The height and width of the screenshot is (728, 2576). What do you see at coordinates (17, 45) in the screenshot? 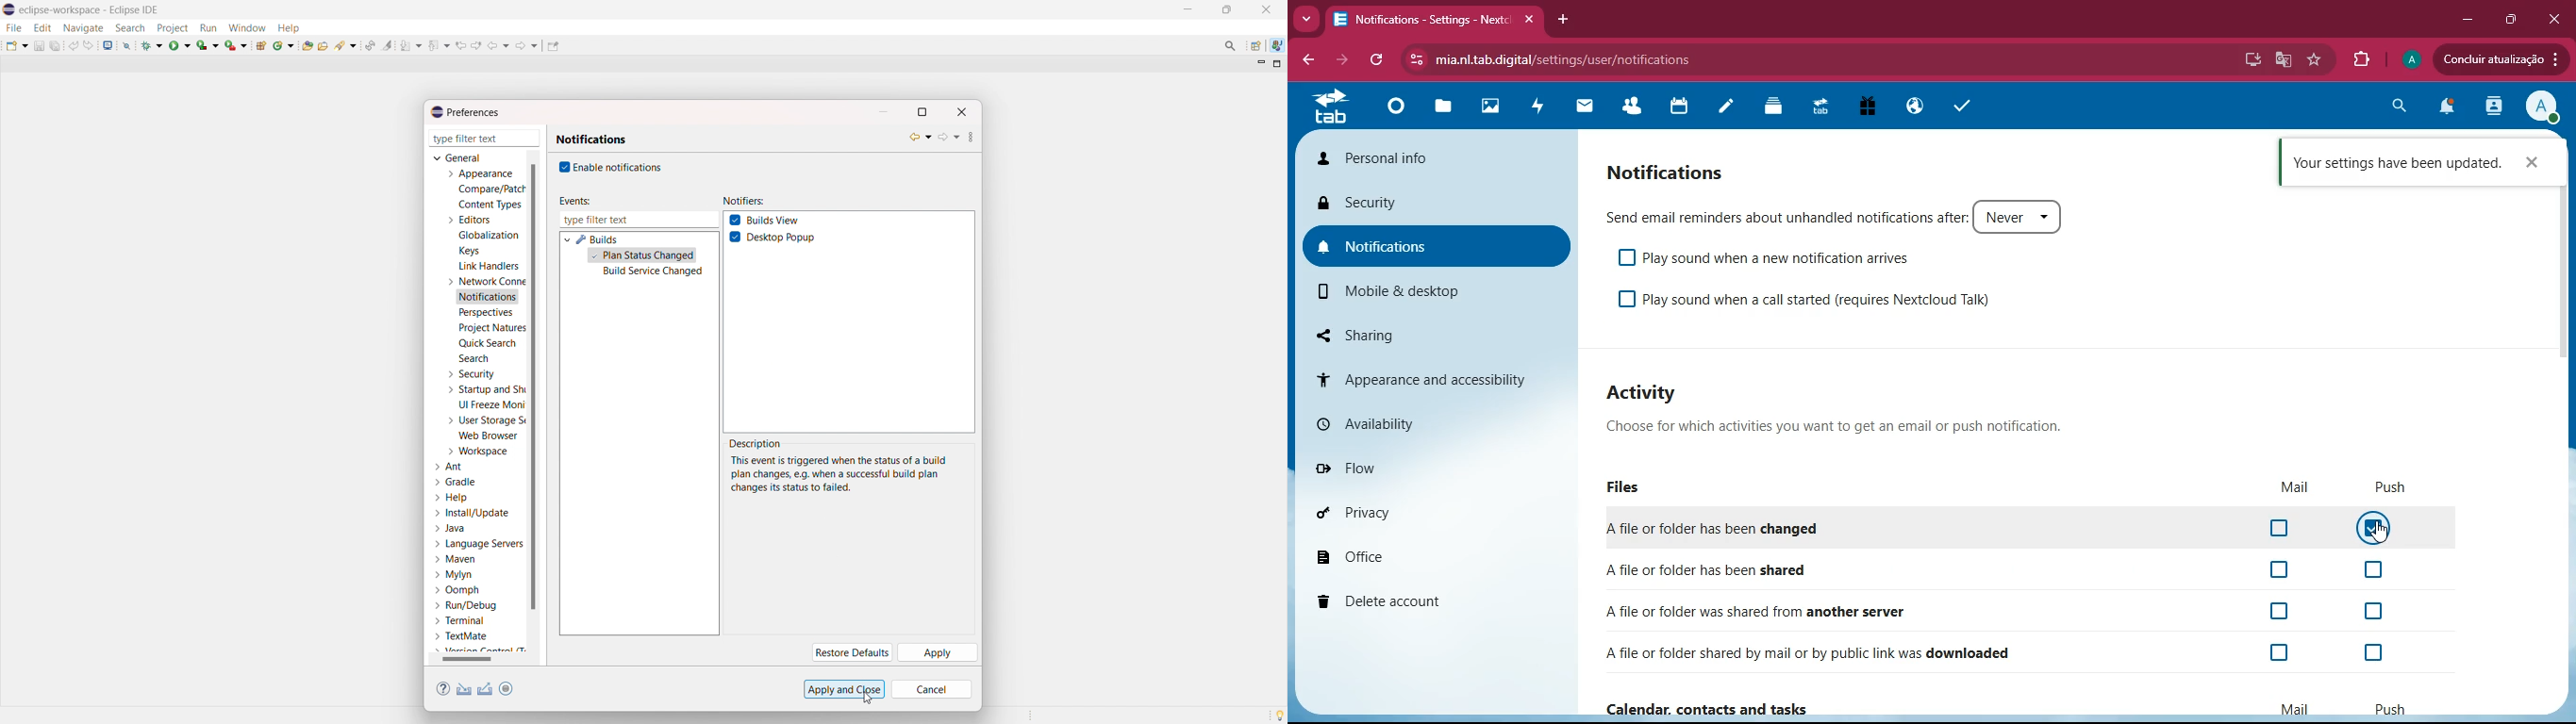
I see `new` at bounding box center [17, 45].